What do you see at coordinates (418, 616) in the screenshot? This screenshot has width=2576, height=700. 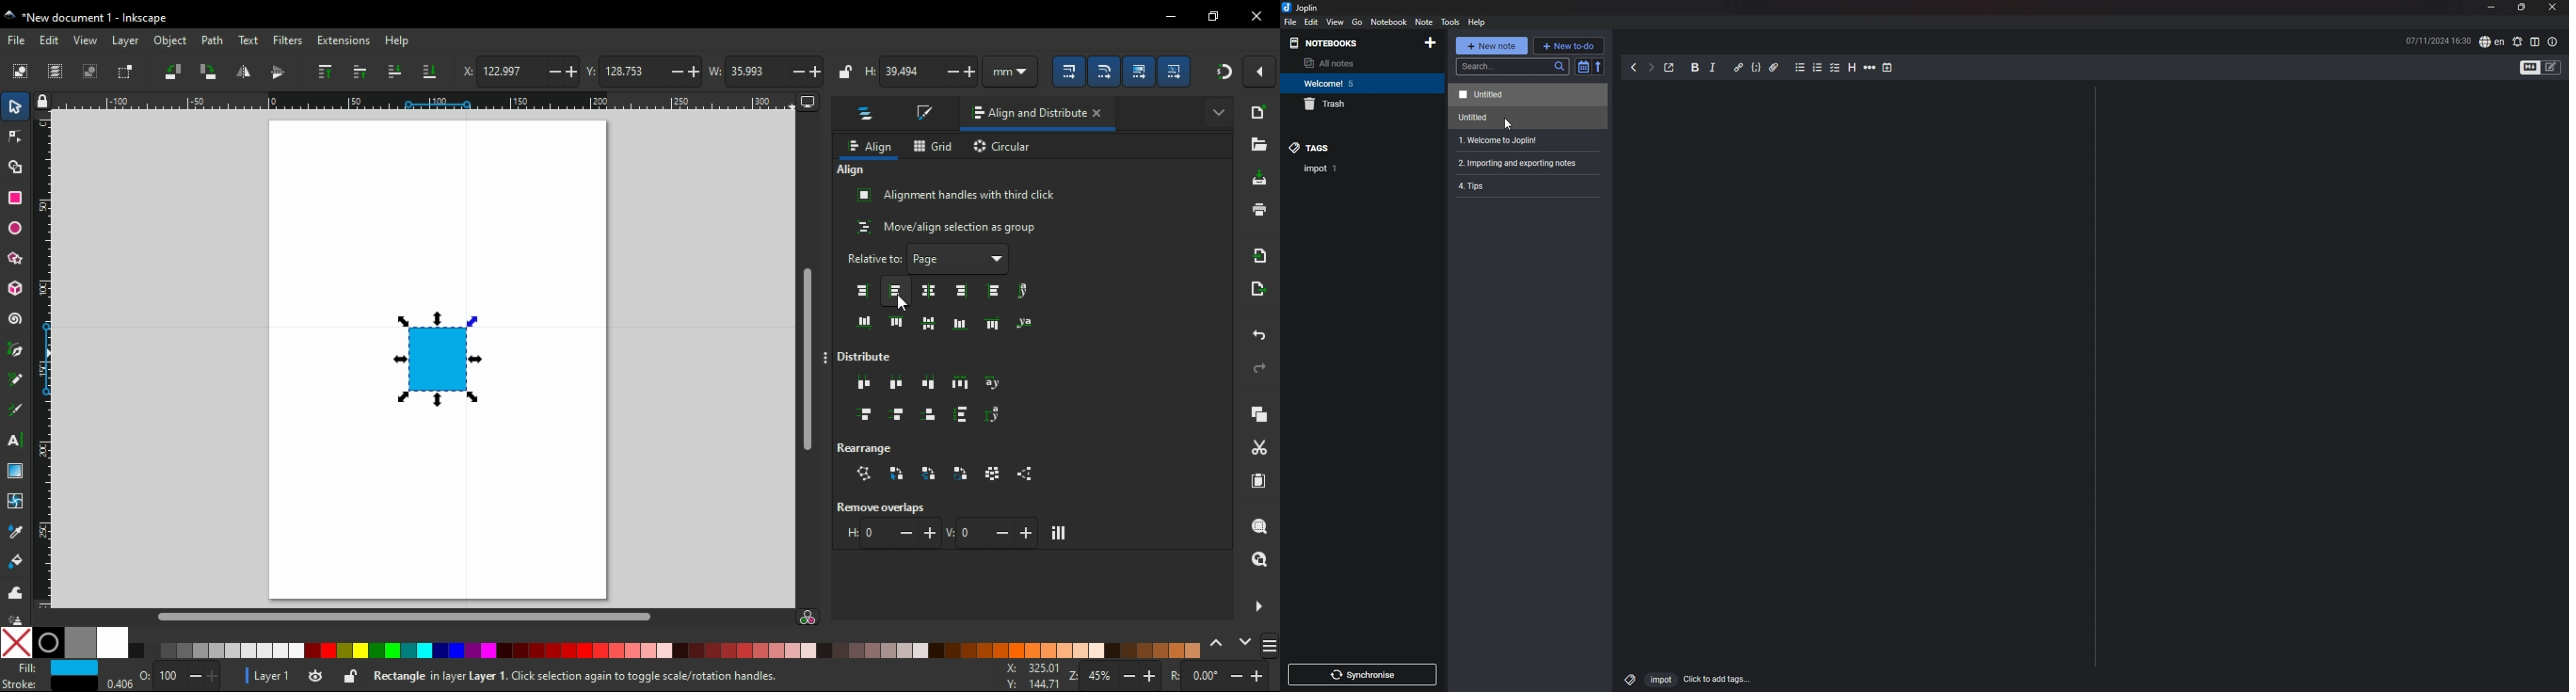 I see `scroll bar` at bounding box center [418, 616].